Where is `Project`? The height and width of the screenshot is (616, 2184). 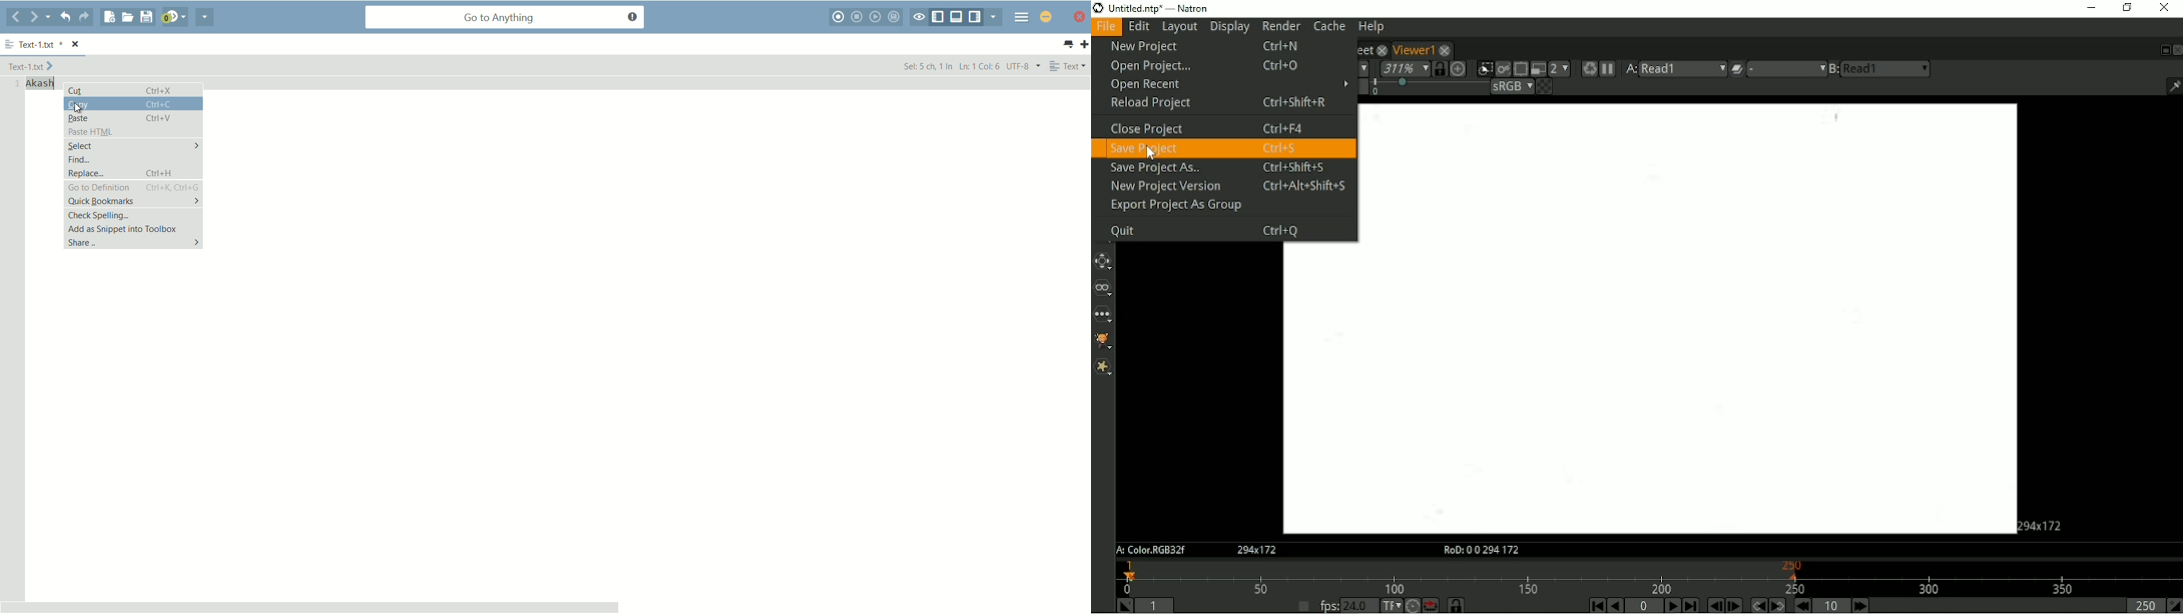 Project is located at coordinates (1688, 319).